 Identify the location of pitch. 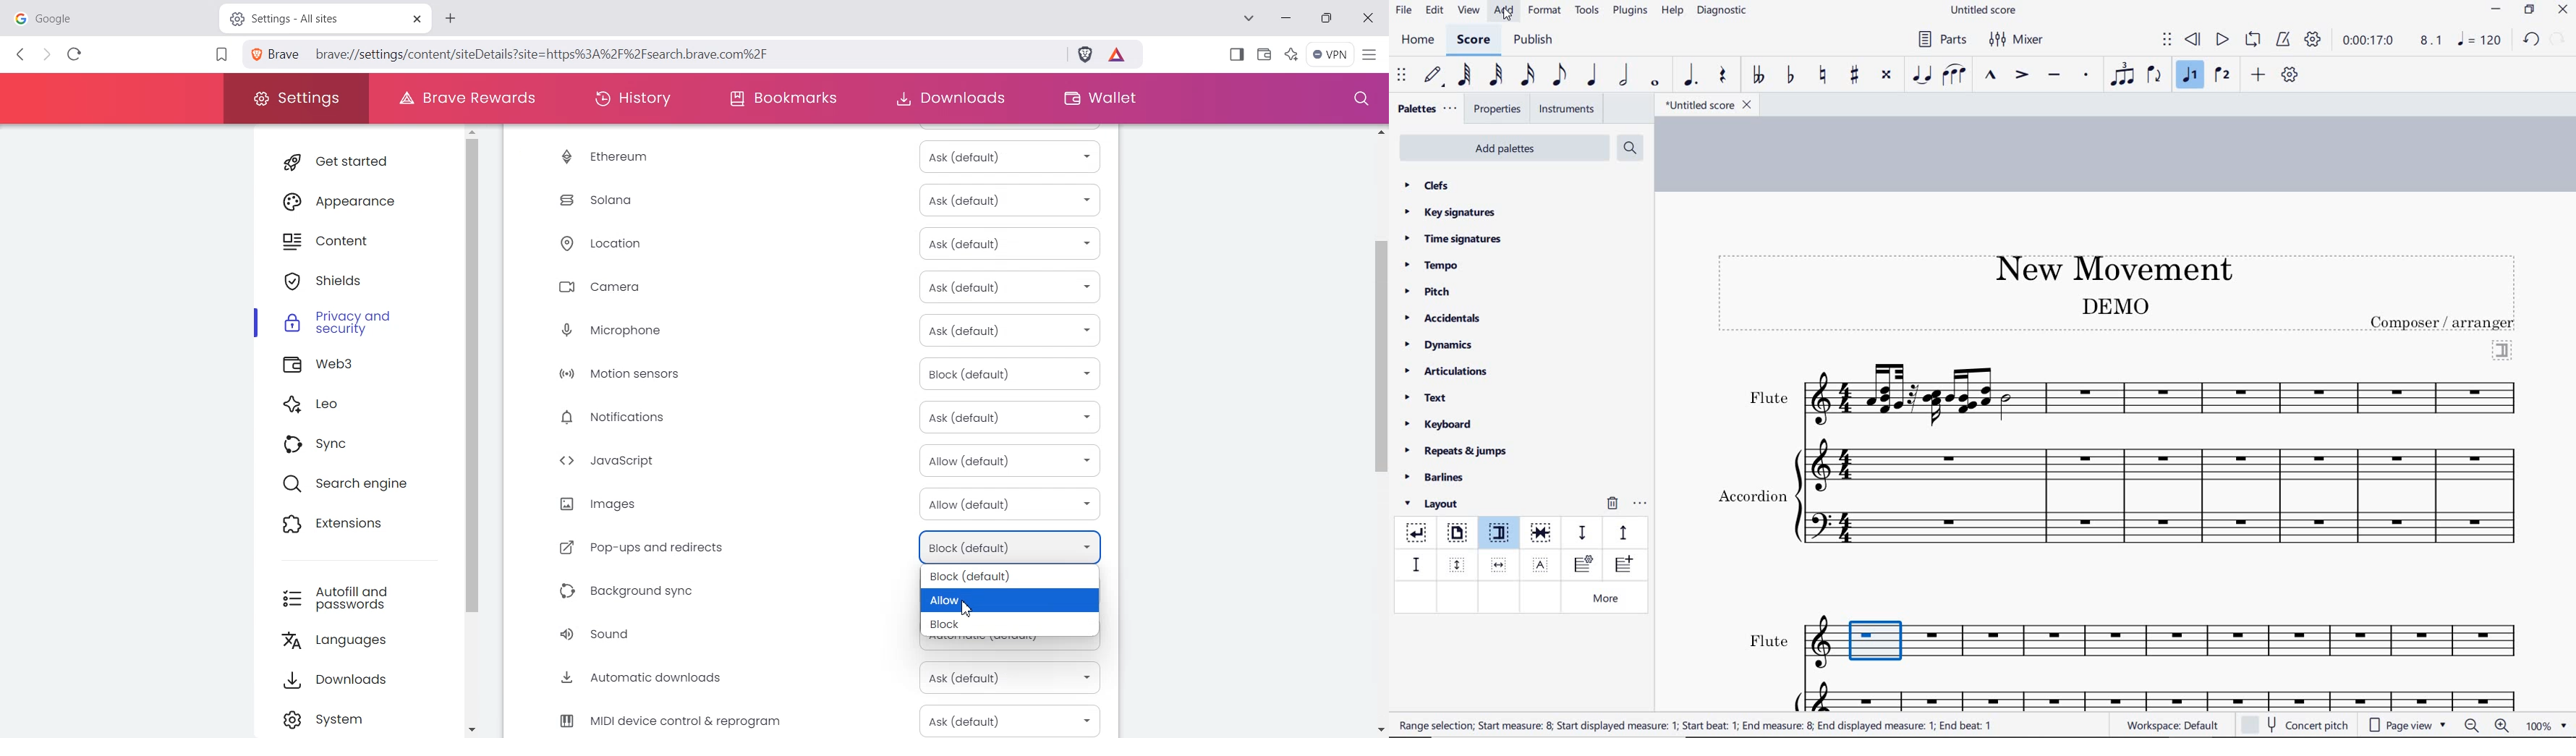
(1433, 292).